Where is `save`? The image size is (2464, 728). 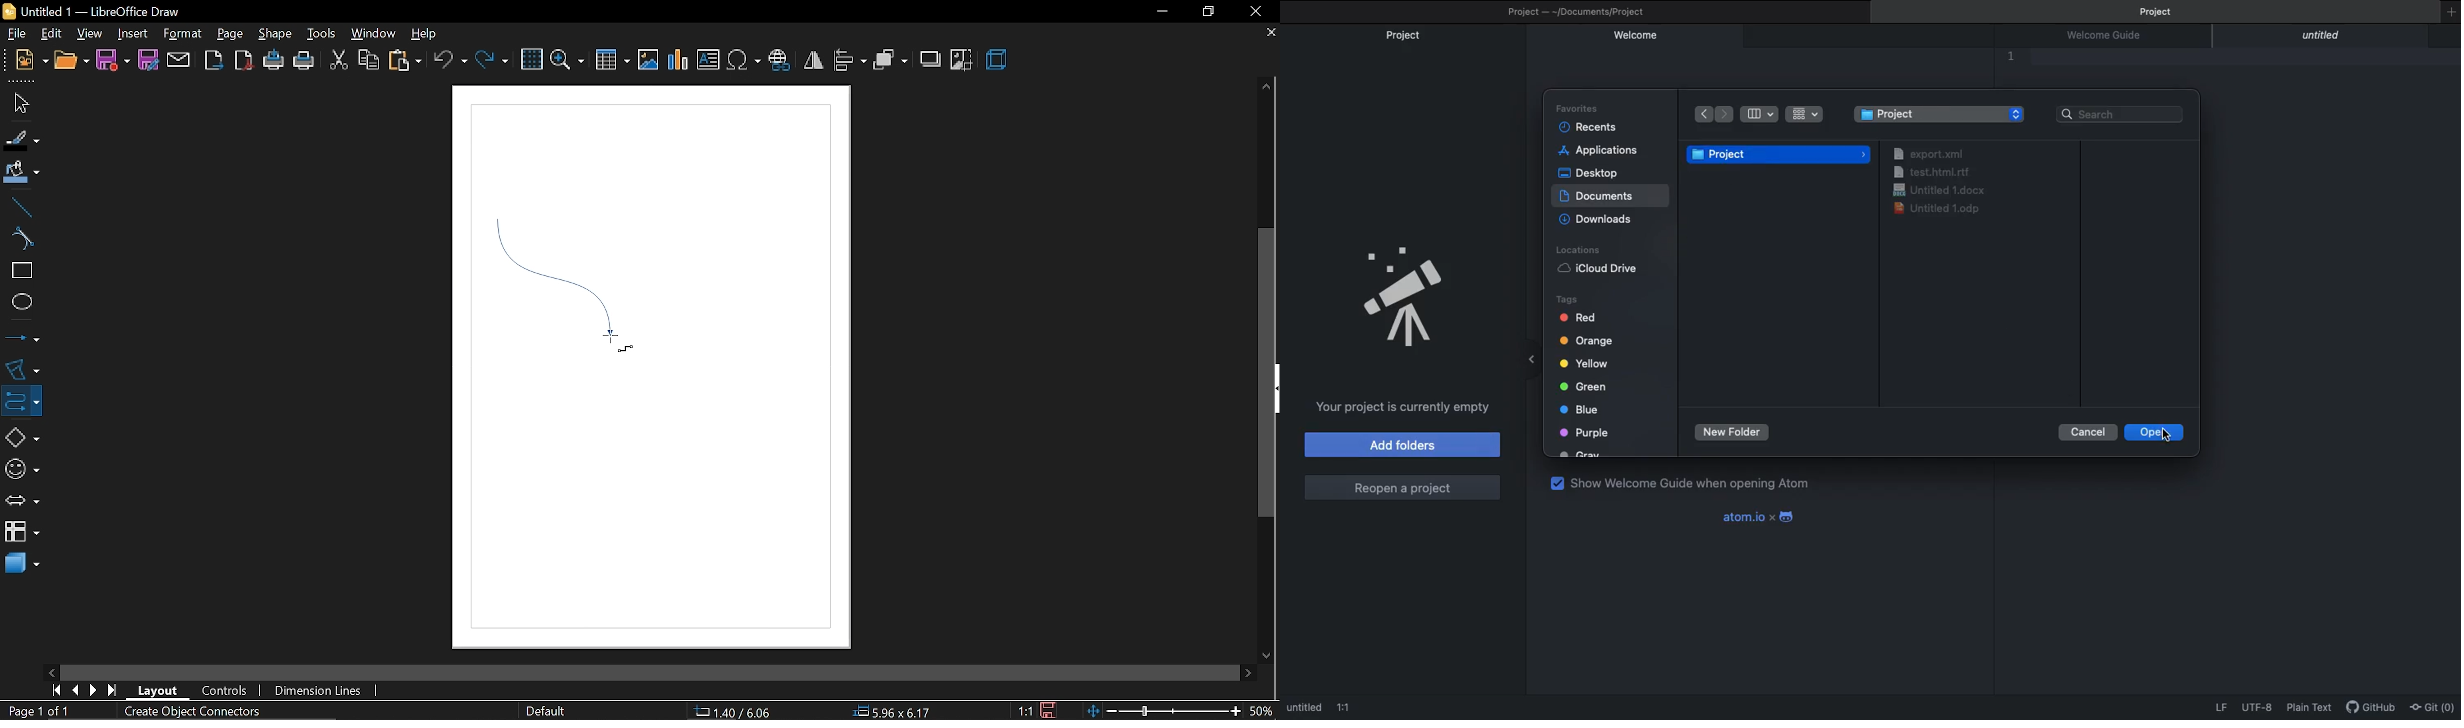
save is located at coordinates (113, 61).